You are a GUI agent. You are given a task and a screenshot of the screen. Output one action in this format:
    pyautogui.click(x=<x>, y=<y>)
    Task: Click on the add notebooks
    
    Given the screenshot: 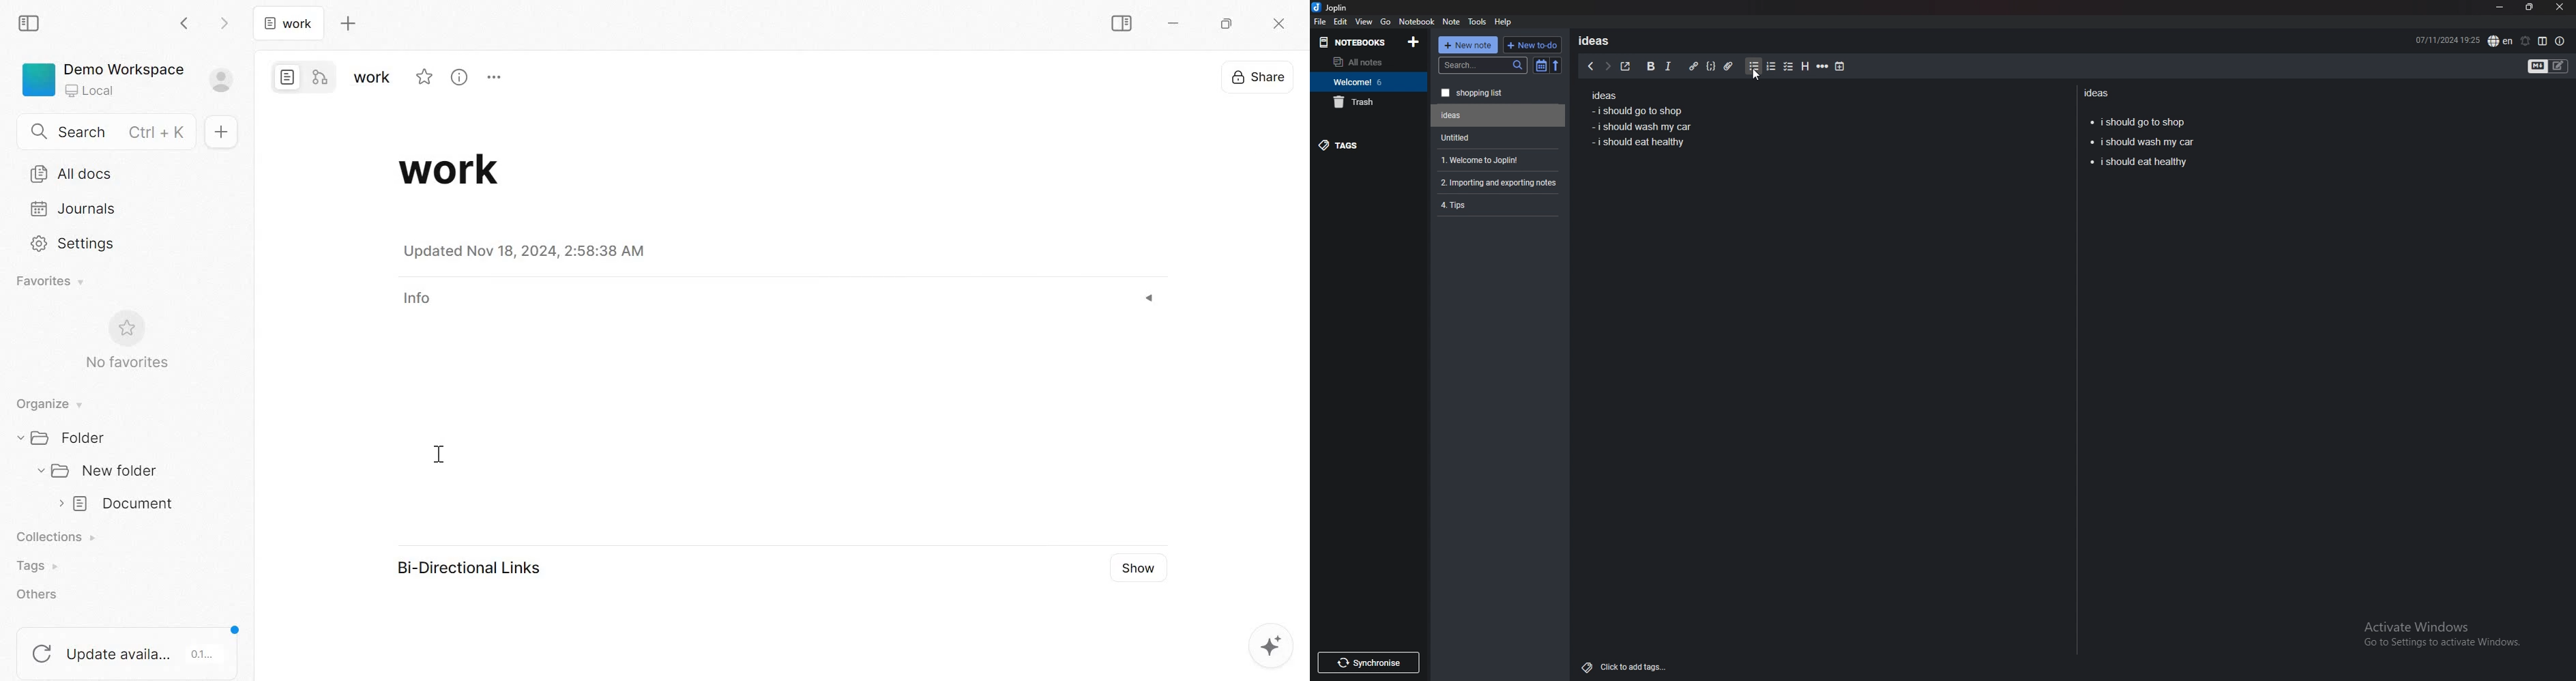 What is the action you would take?
    pyautogui.click(x=1413, y=41)
    